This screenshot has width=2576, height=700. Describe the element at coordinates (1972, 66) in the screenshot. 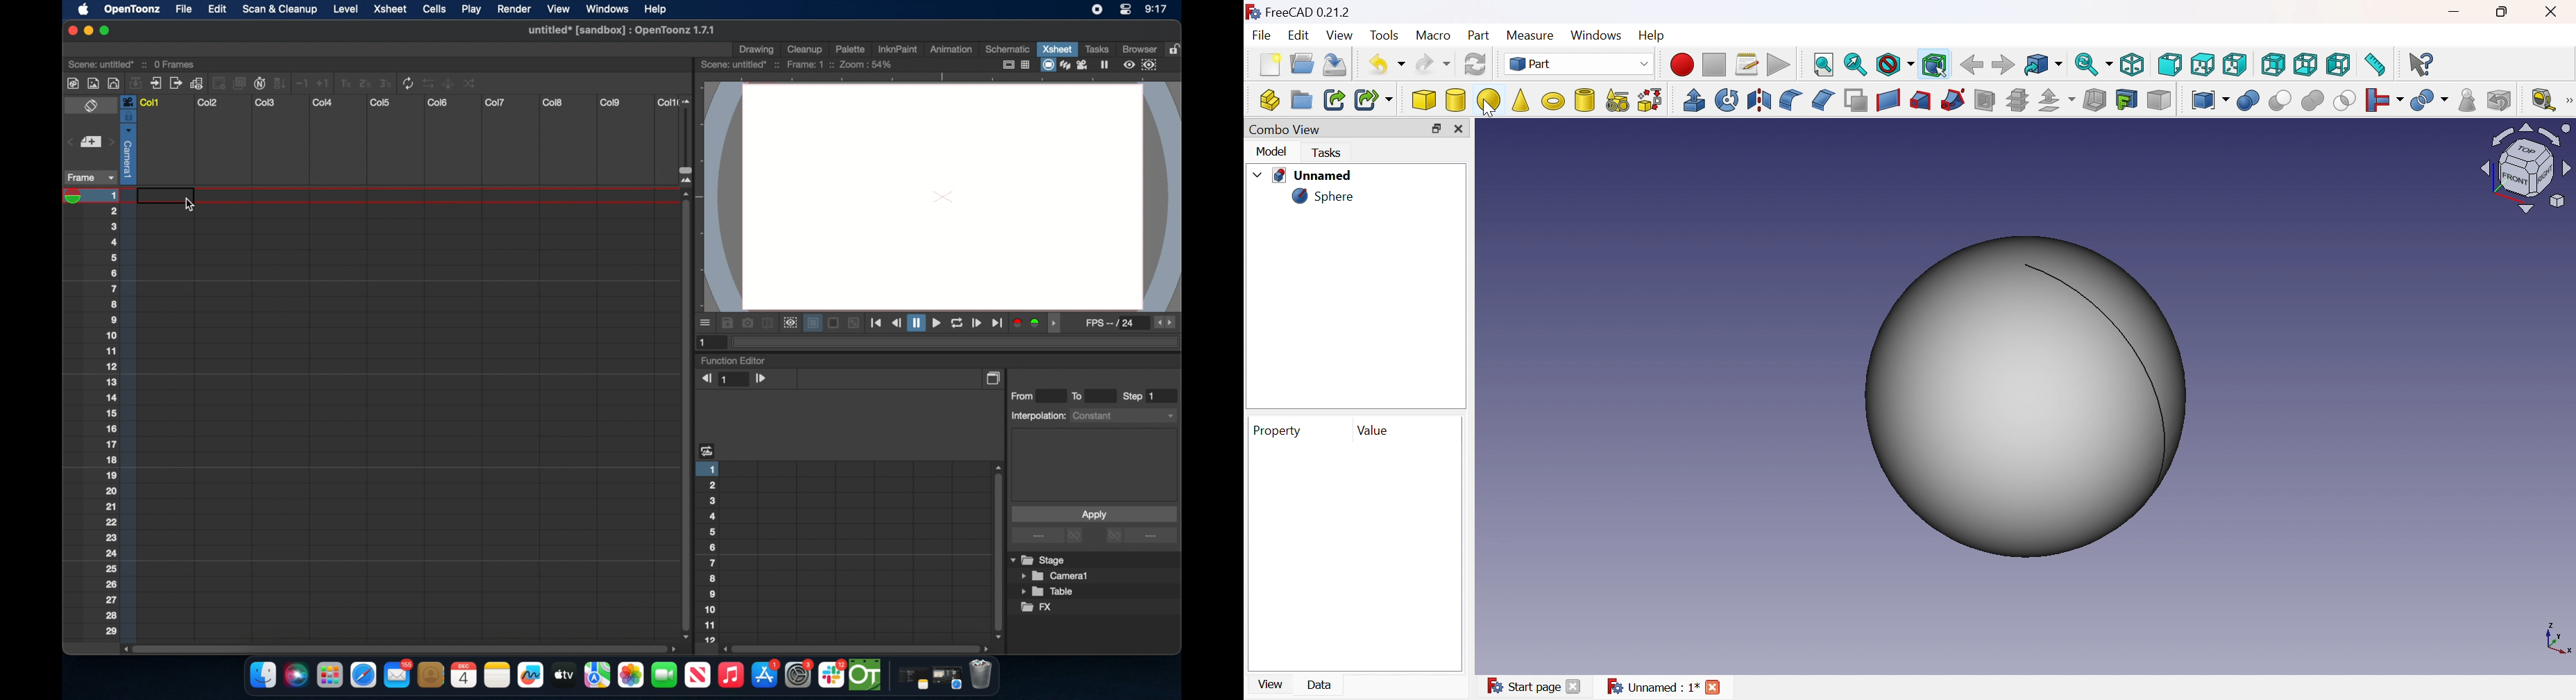

I see `Back` at that location.